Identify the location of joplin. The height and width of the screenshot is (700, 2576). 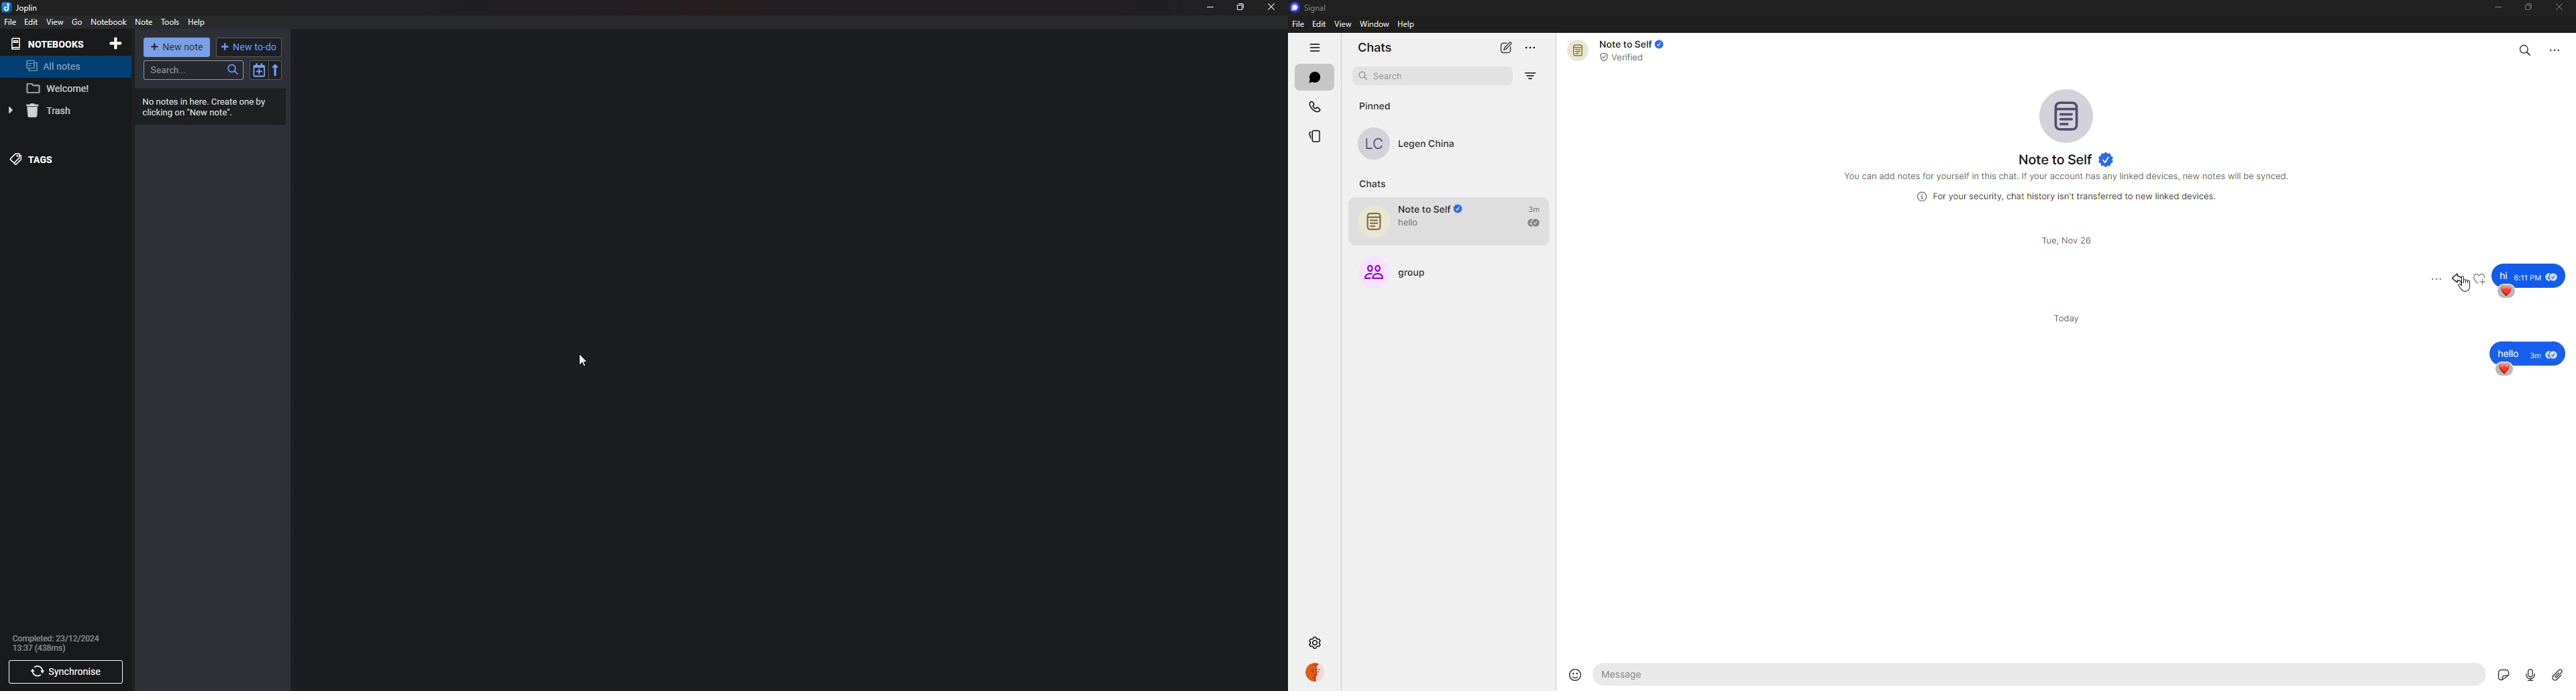
(23, 7).